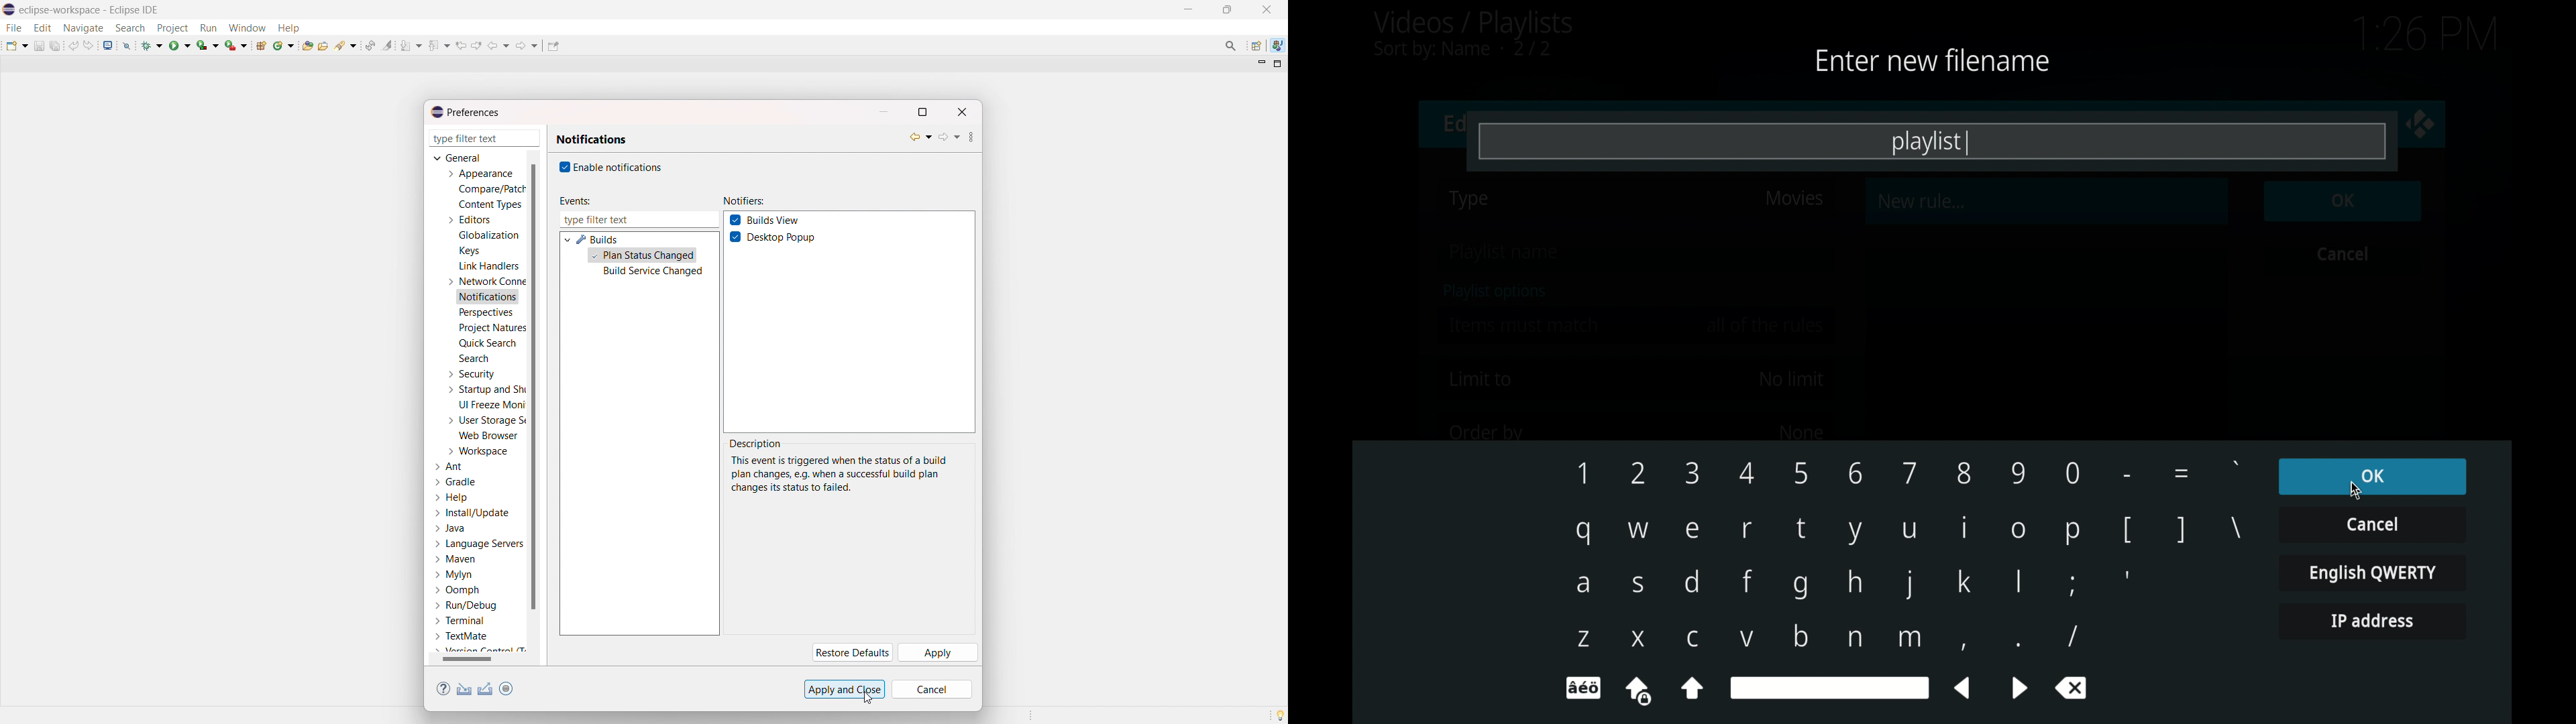 The width and height of the screenshot is (2576, 728). I want to click on none, so click(1801, 432).